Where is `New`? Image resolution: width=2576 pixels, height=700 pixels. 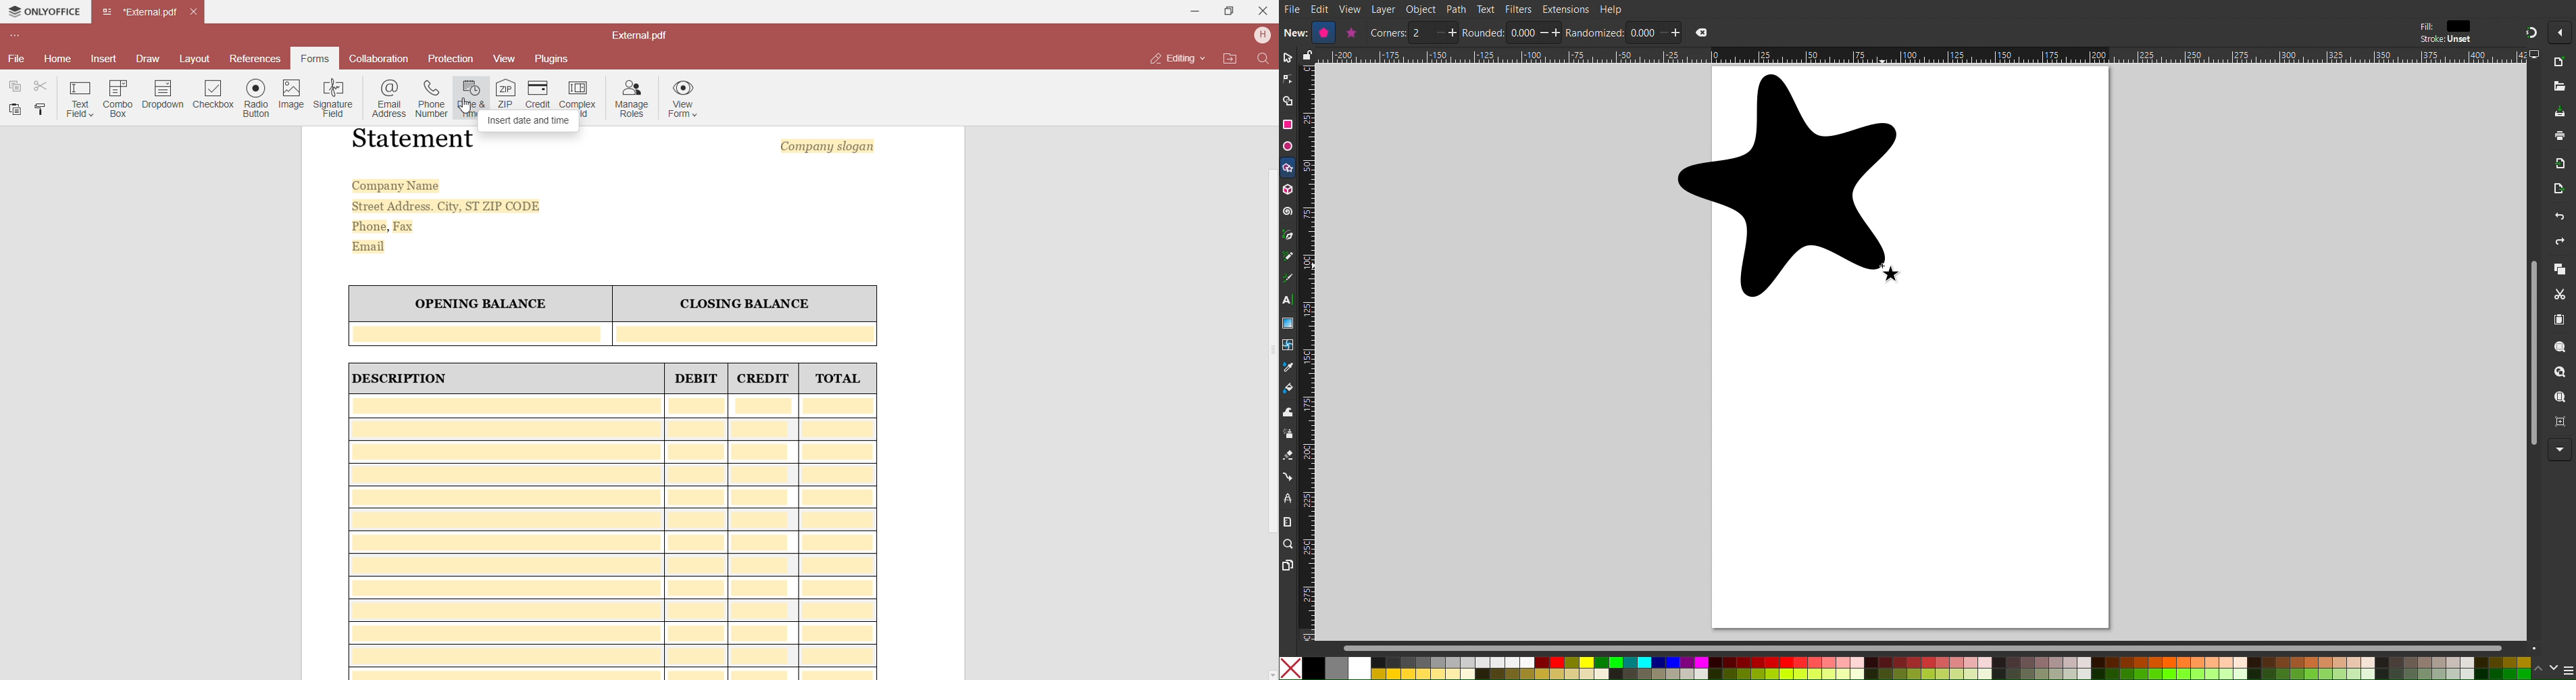 New is located at coordinates (2561, 63).